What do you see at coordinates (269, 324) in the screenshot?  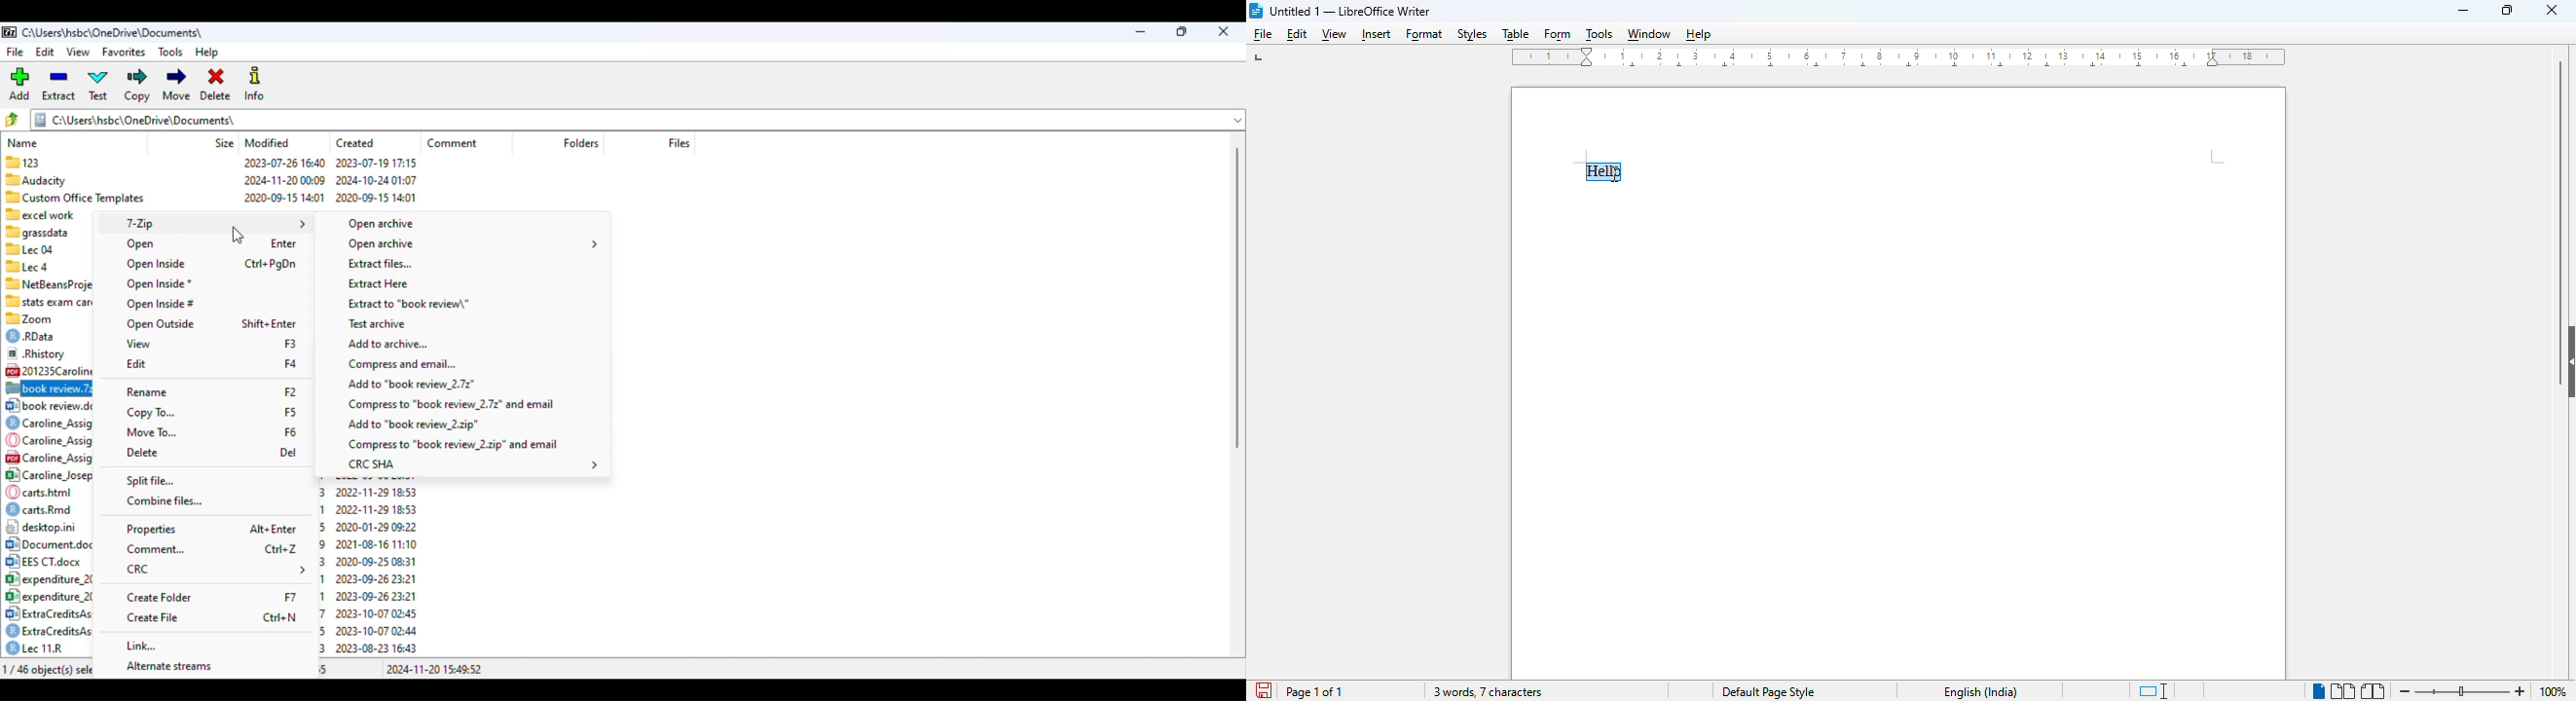 I see `shortcut for open outside` at bounding box center [269, 324].